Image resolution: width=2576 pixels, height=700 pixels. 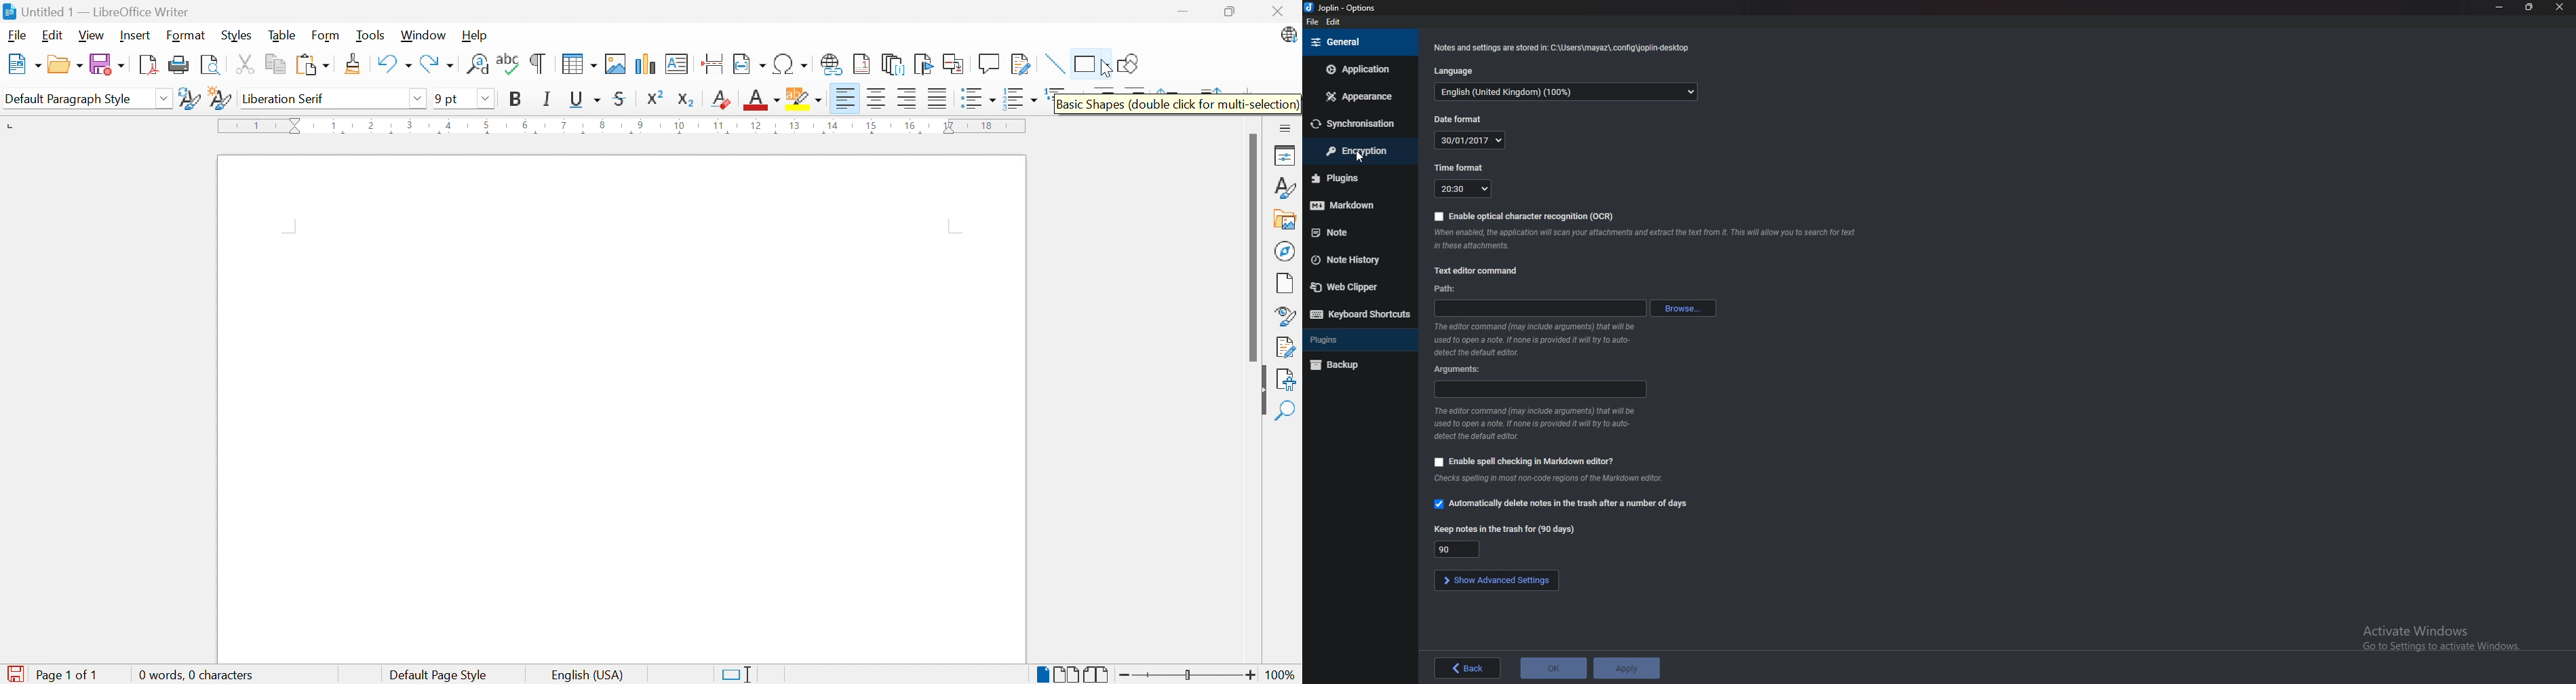 What do you see at coordinates (895, 64) in the screenshot?
I see `Insert endnote ` at bounding box center [895, 64].